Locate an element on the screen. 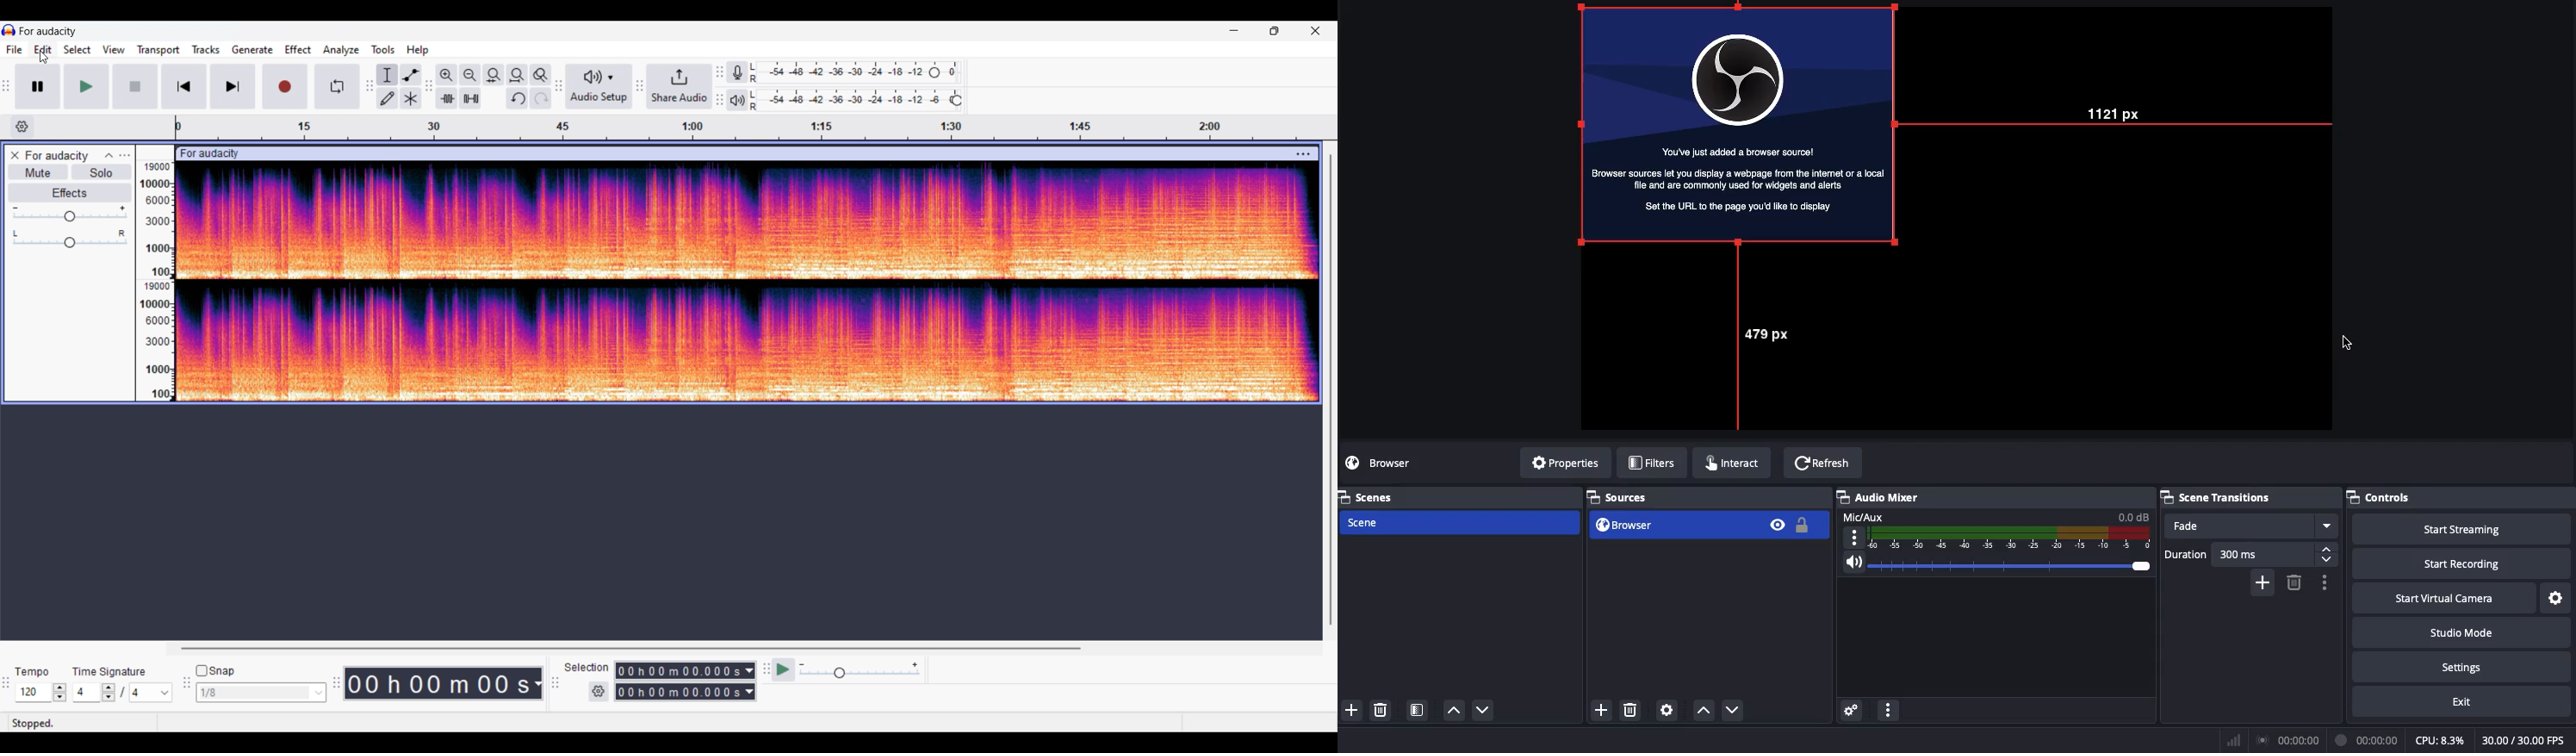 The image size is (2576, 756). delete is located at coordinates (1384, 712).